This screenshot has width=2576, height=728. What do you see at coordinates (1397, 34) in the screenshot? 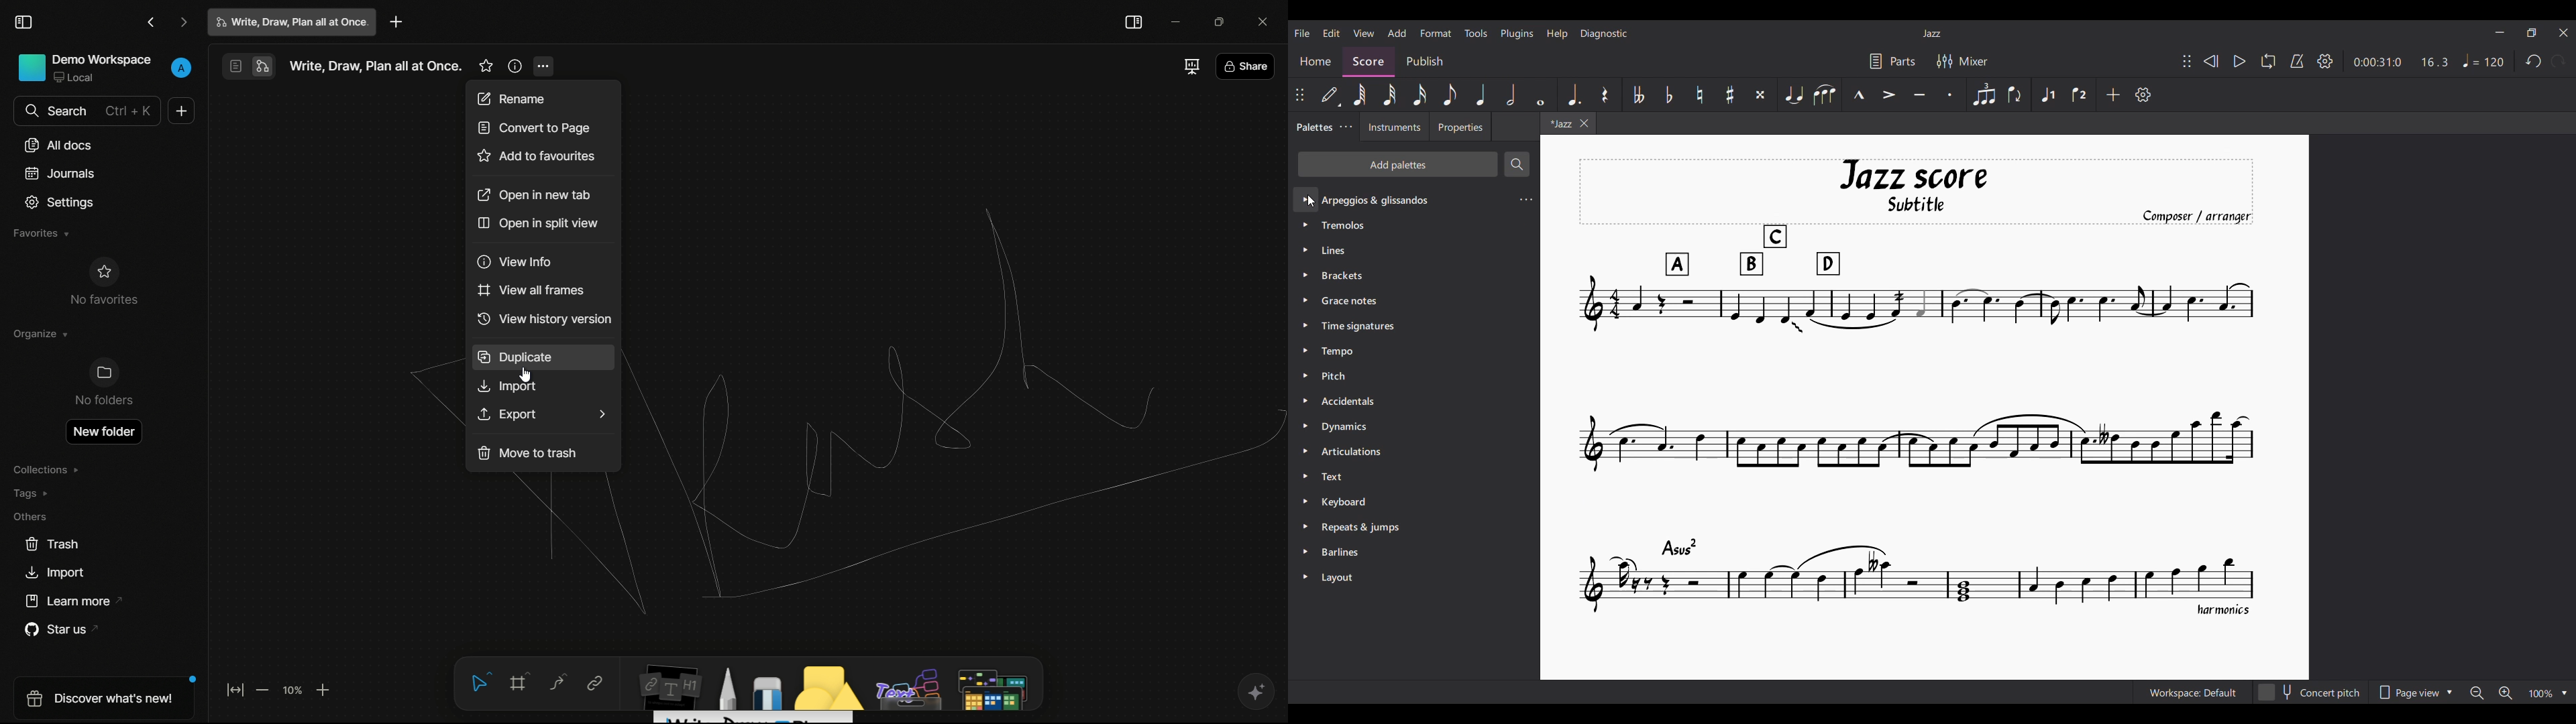
I see `Add menu` at bounding box center [1397, 34].